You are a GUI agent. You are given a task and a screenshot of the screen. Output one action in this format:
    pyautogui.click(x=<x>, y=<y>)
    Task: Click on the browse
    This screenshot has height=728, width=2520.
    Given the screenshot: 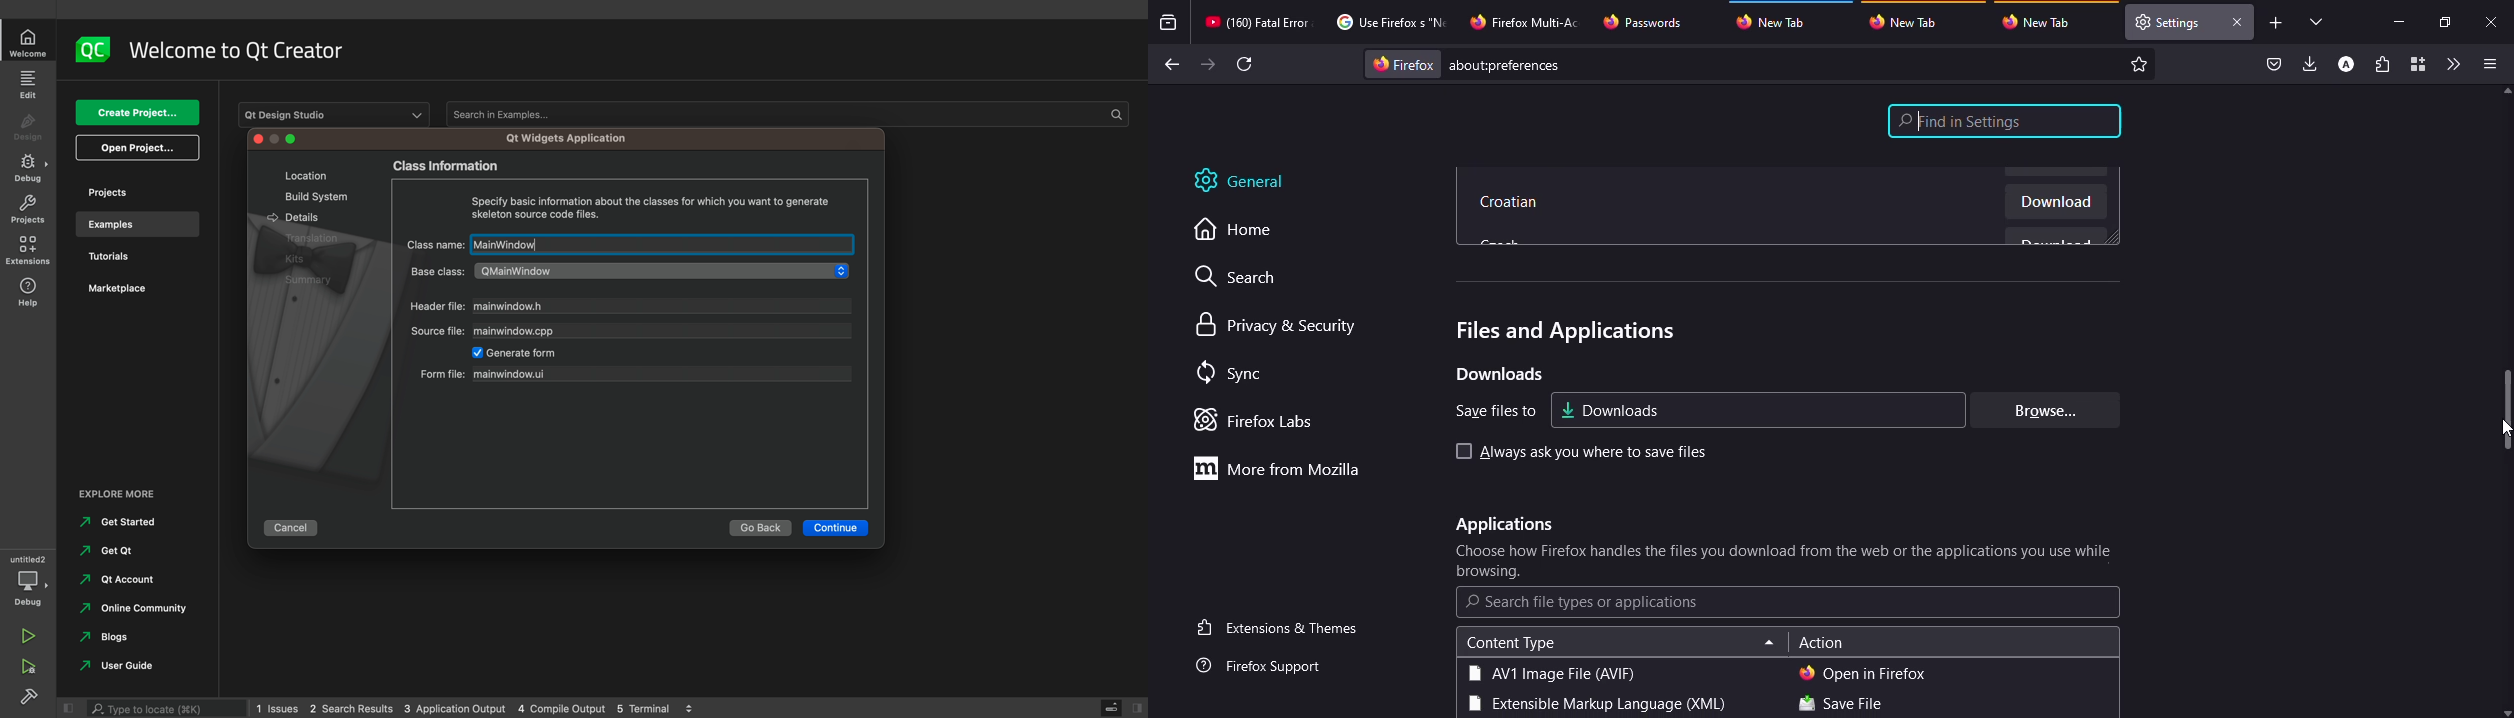 What is the action you would take?
    pyautogui.click(x=2041, y=410)
    